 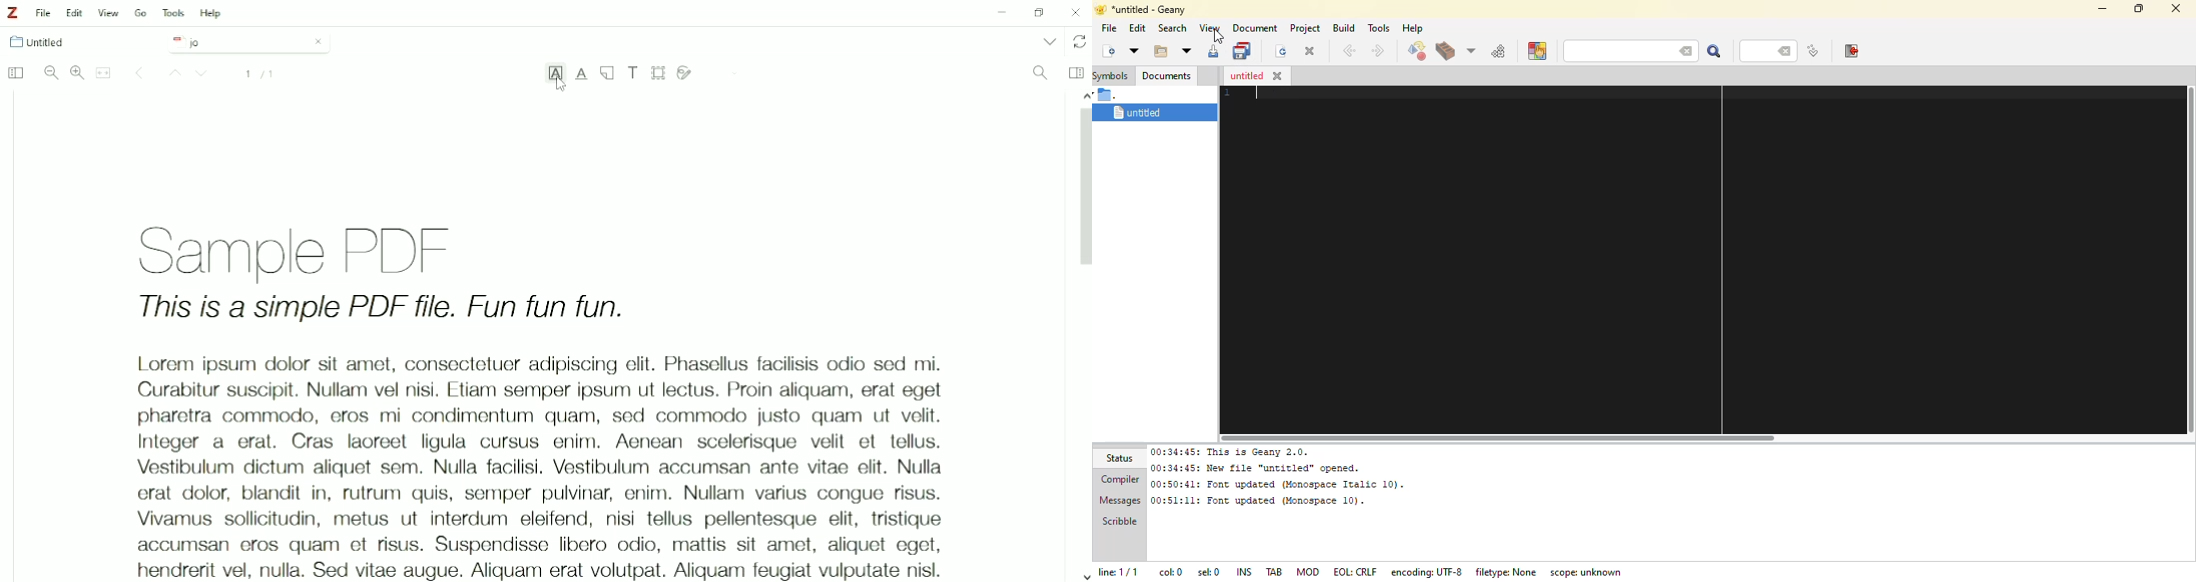 I want to click on Close, so click(x=318, y=41).